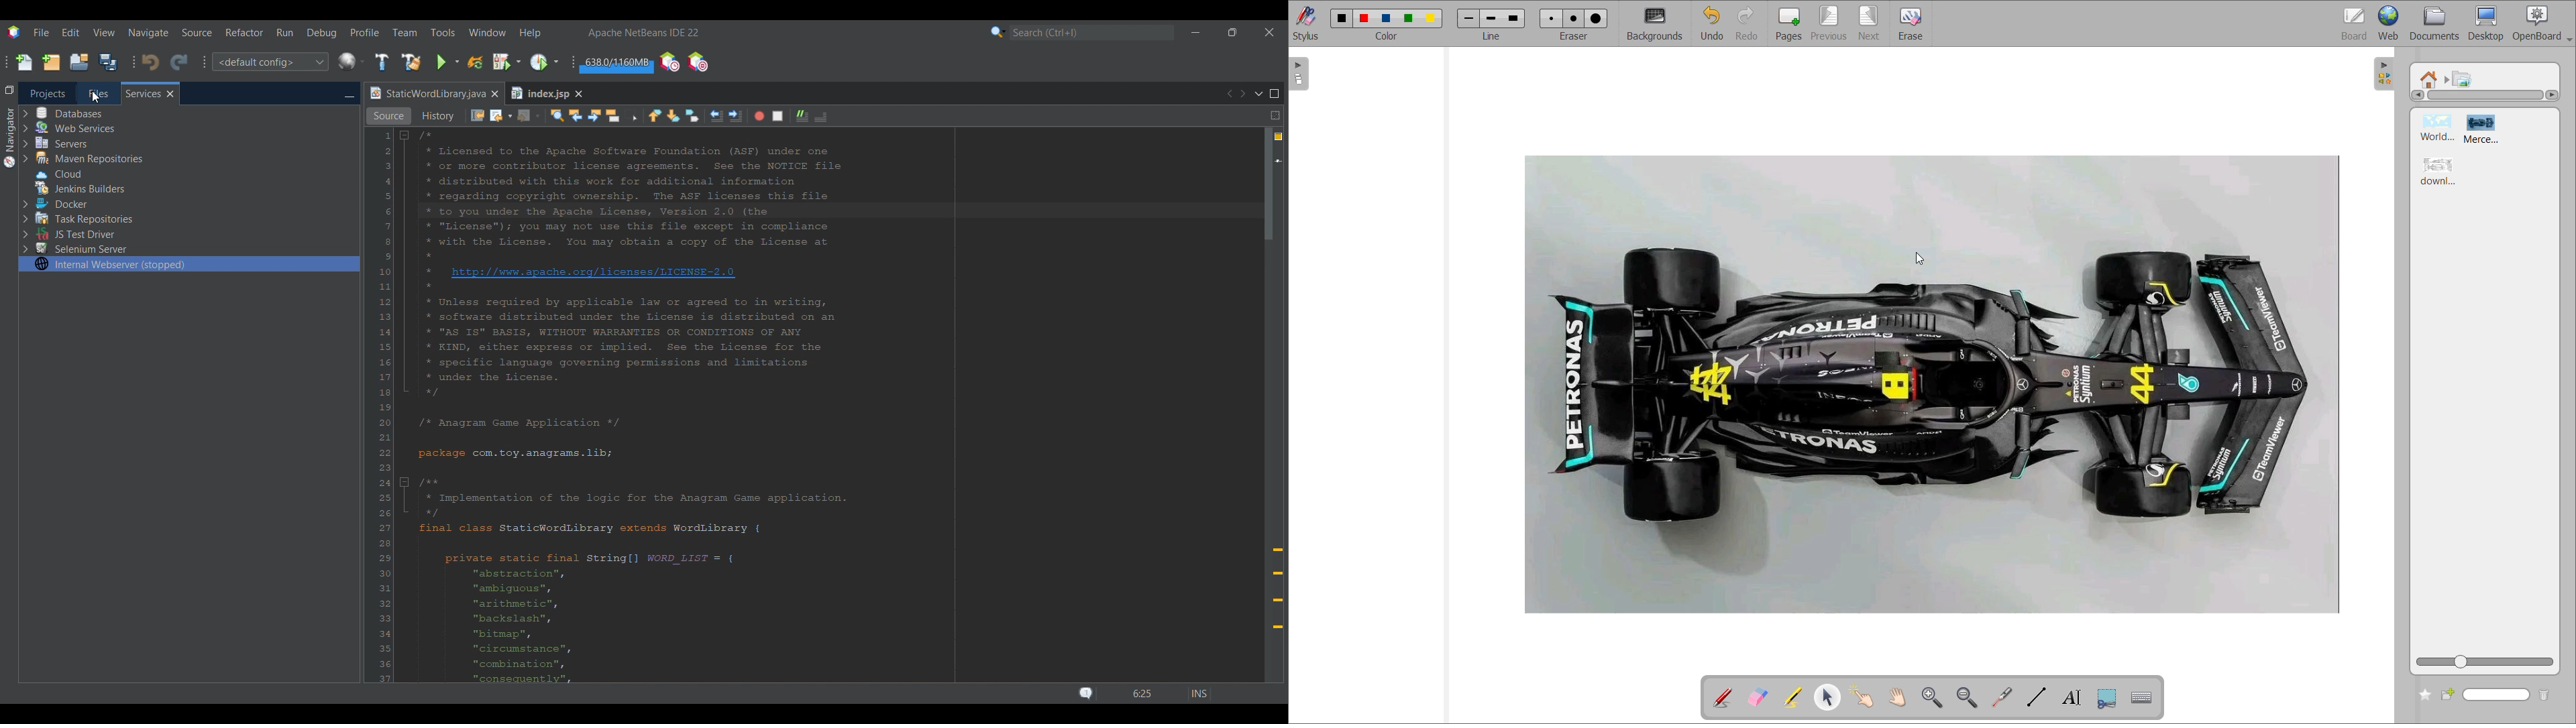 This screenshot has width=2576, height=728. What do you see at coordinates (197, 33) in the screenshot?
I see `Source menu` at bounding box center [197, 33].